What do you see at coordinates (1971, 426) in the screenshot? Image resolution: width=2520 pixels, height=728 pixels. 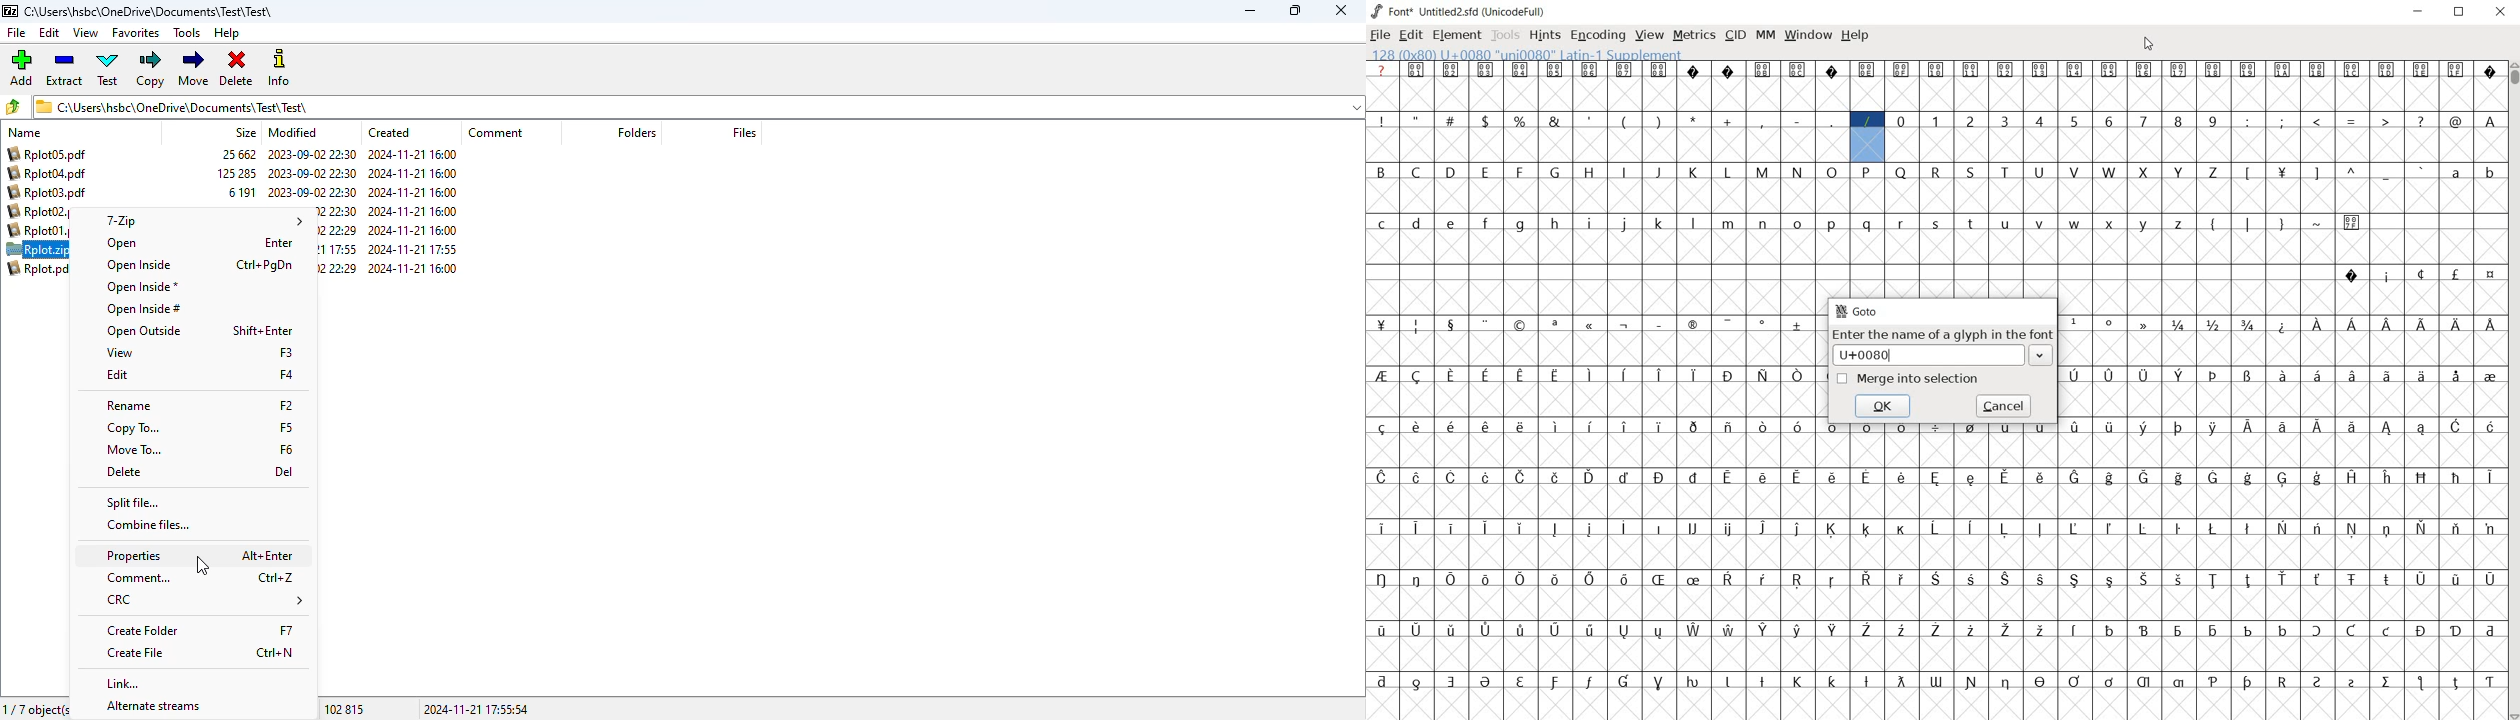 I see `glyph` at bounding box center [1971, 426].